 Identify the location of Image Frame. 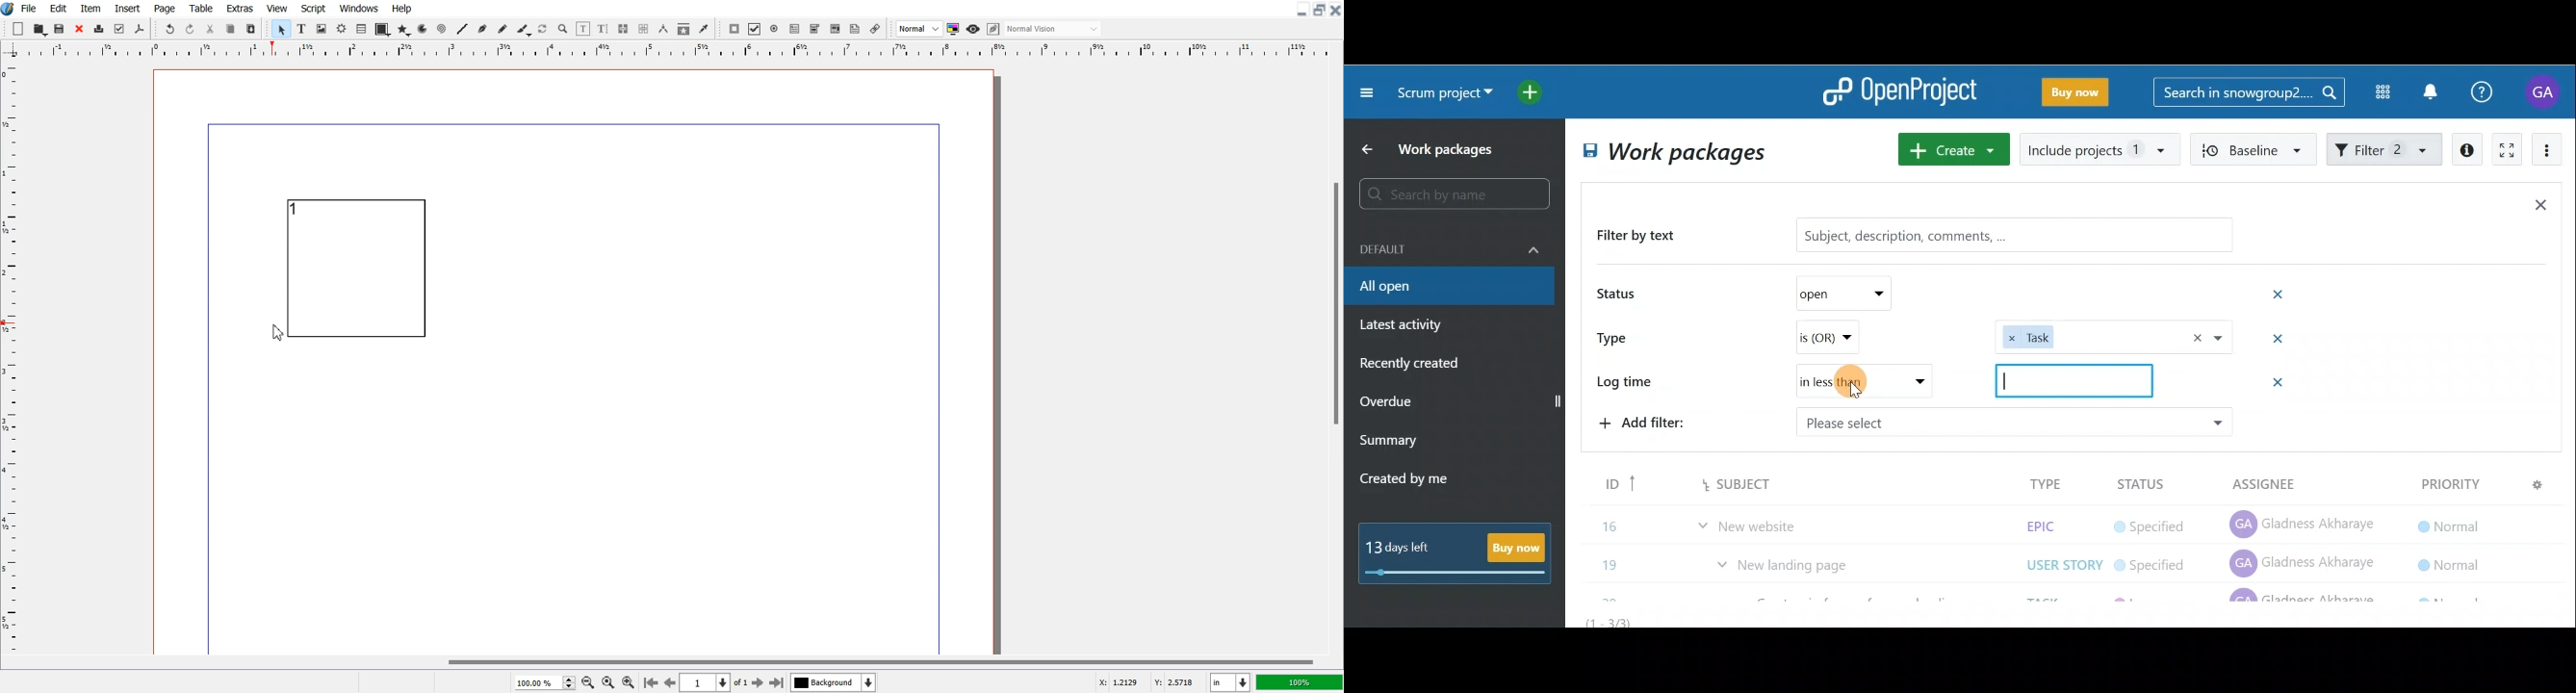
(322, 29).